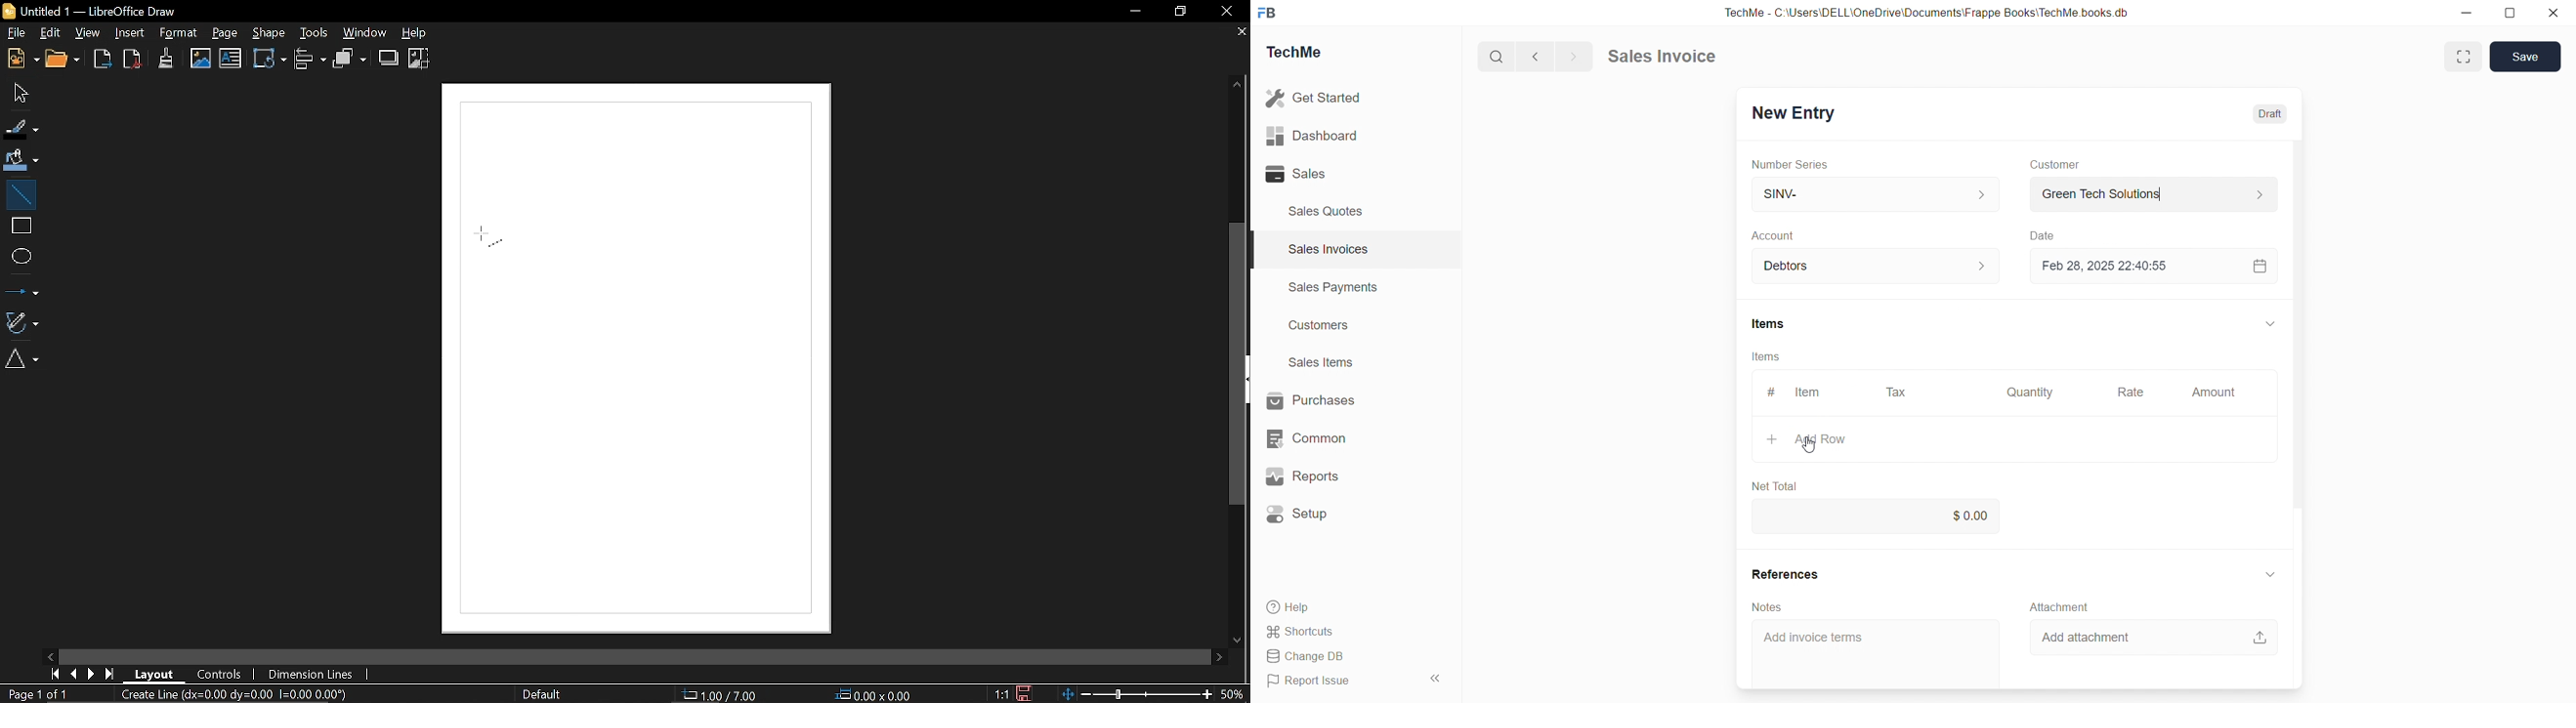  Describe the element at coordinates (1311, 657) in the screenshot. I see `Change DB` at that location.